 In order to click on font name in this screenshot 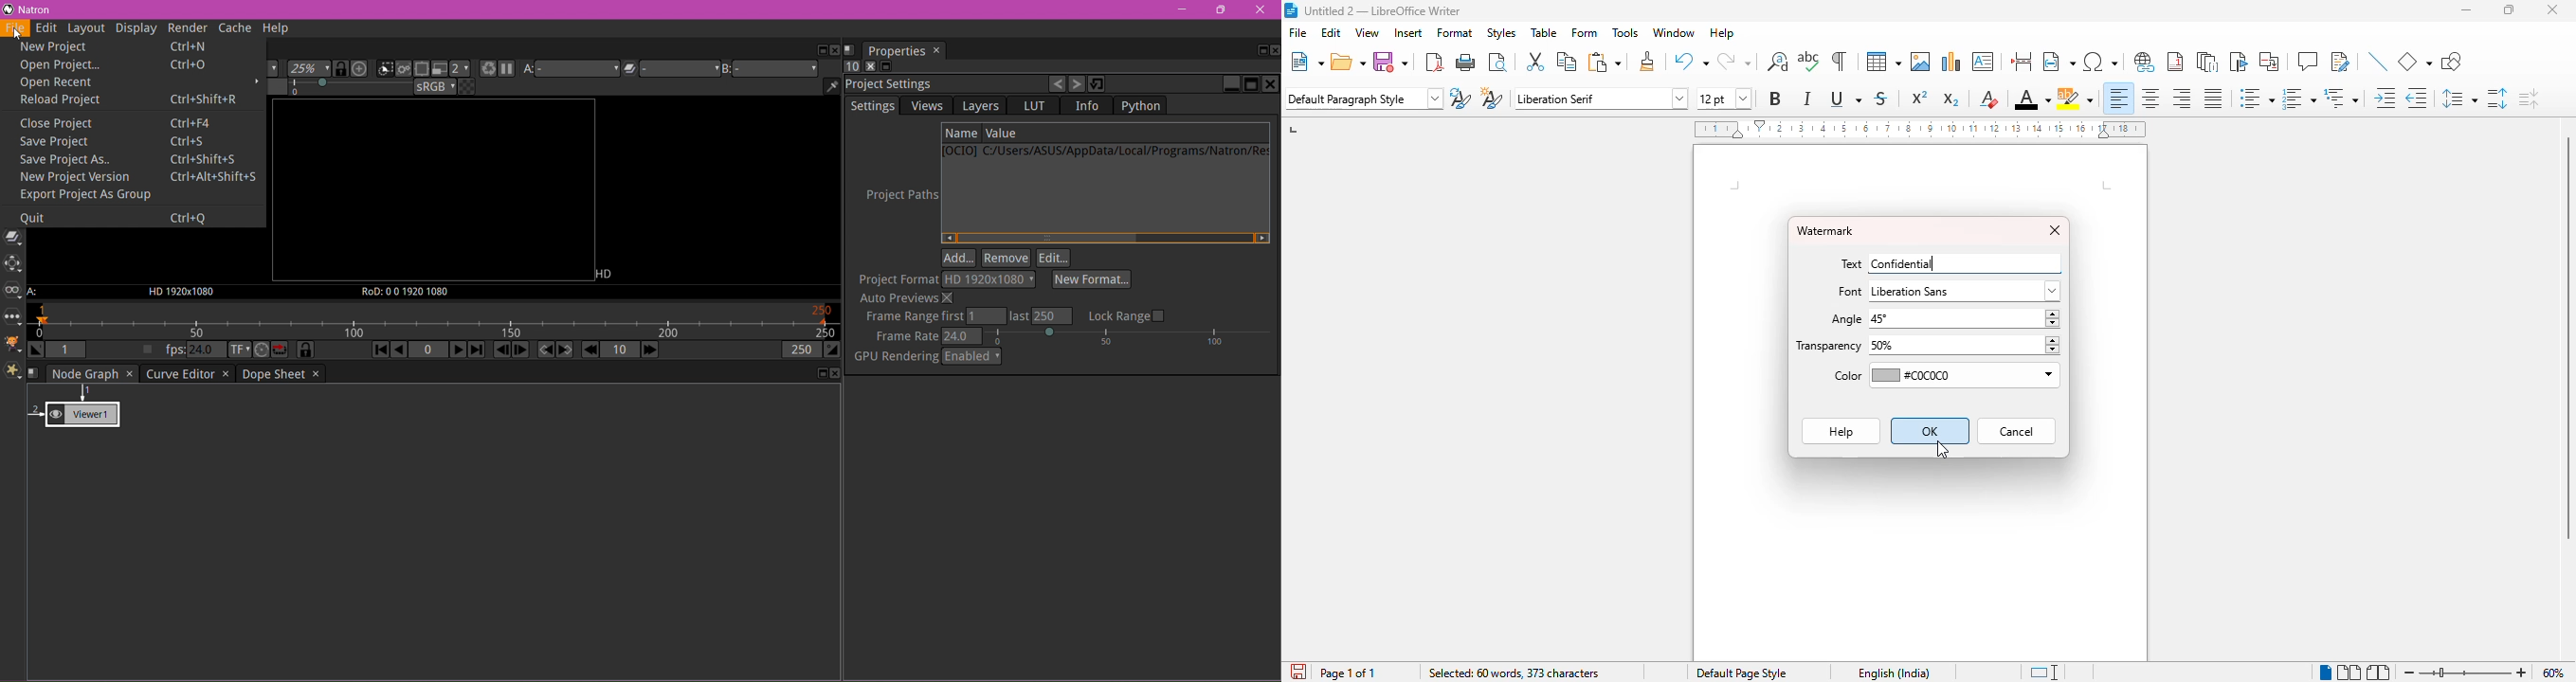, I will do `click(1600, 99)`.